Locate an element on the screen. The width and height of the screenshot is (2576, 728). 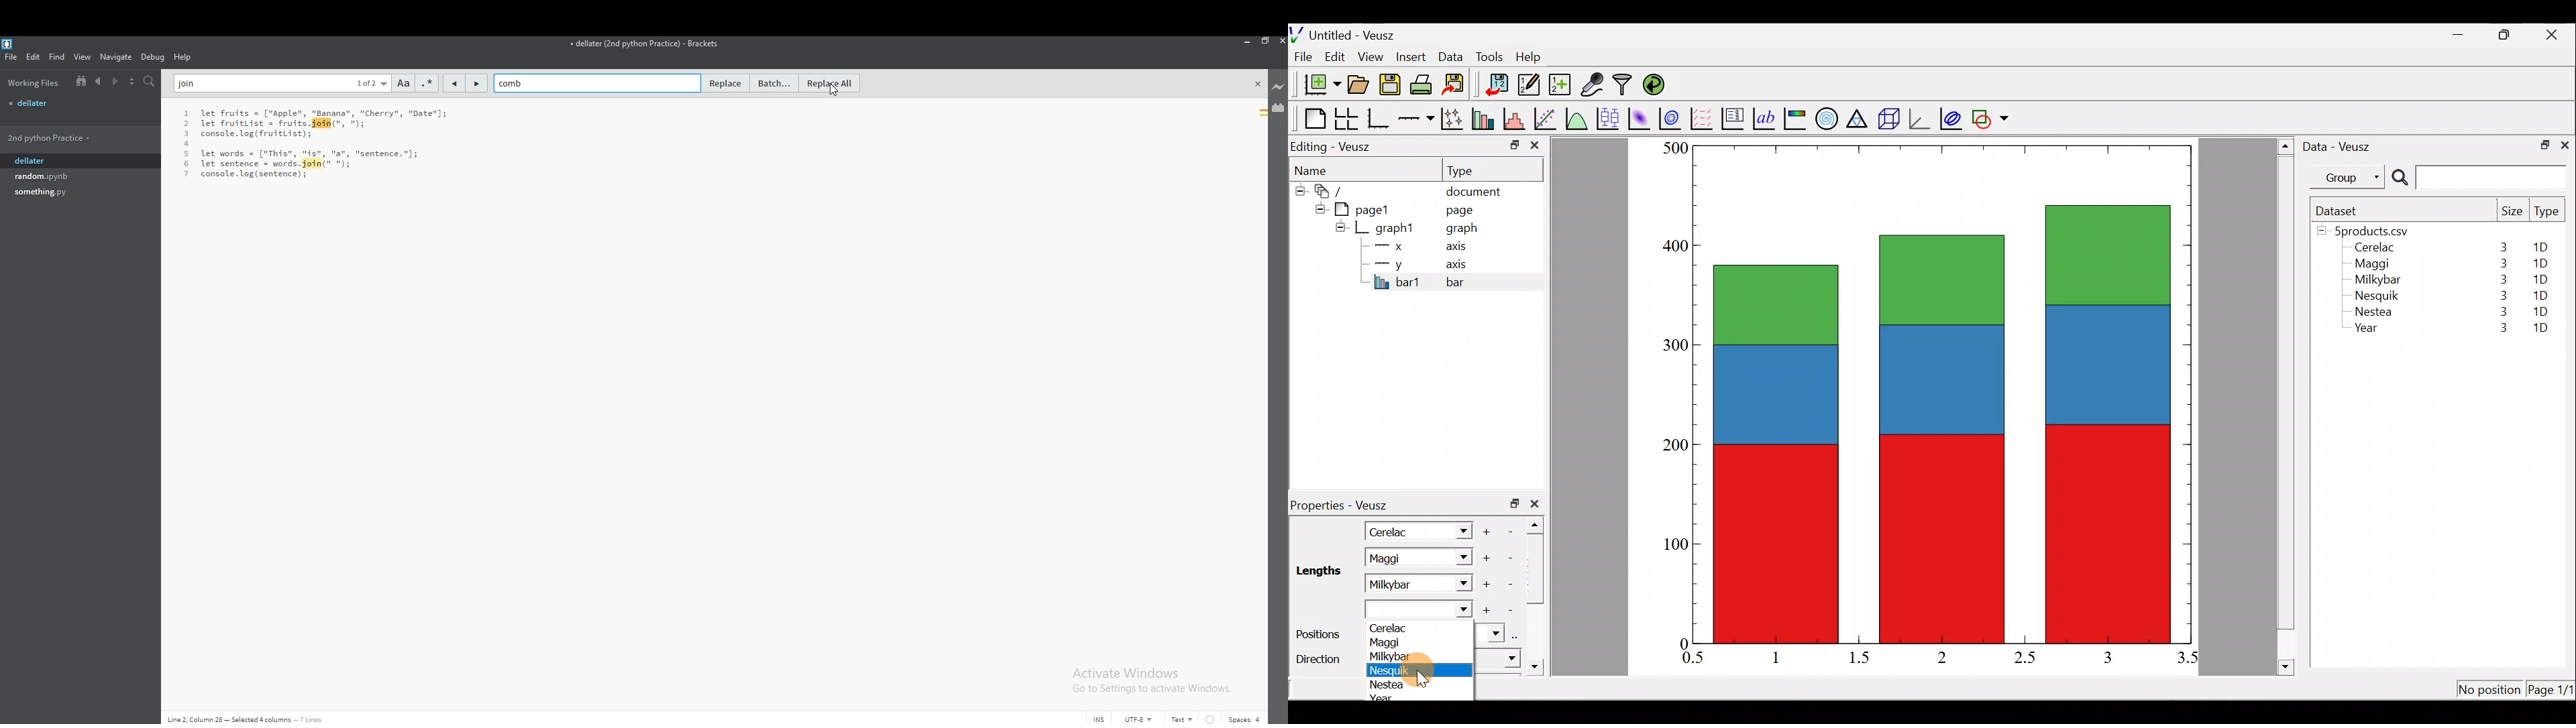
next match is located at coordinates (475, 83).